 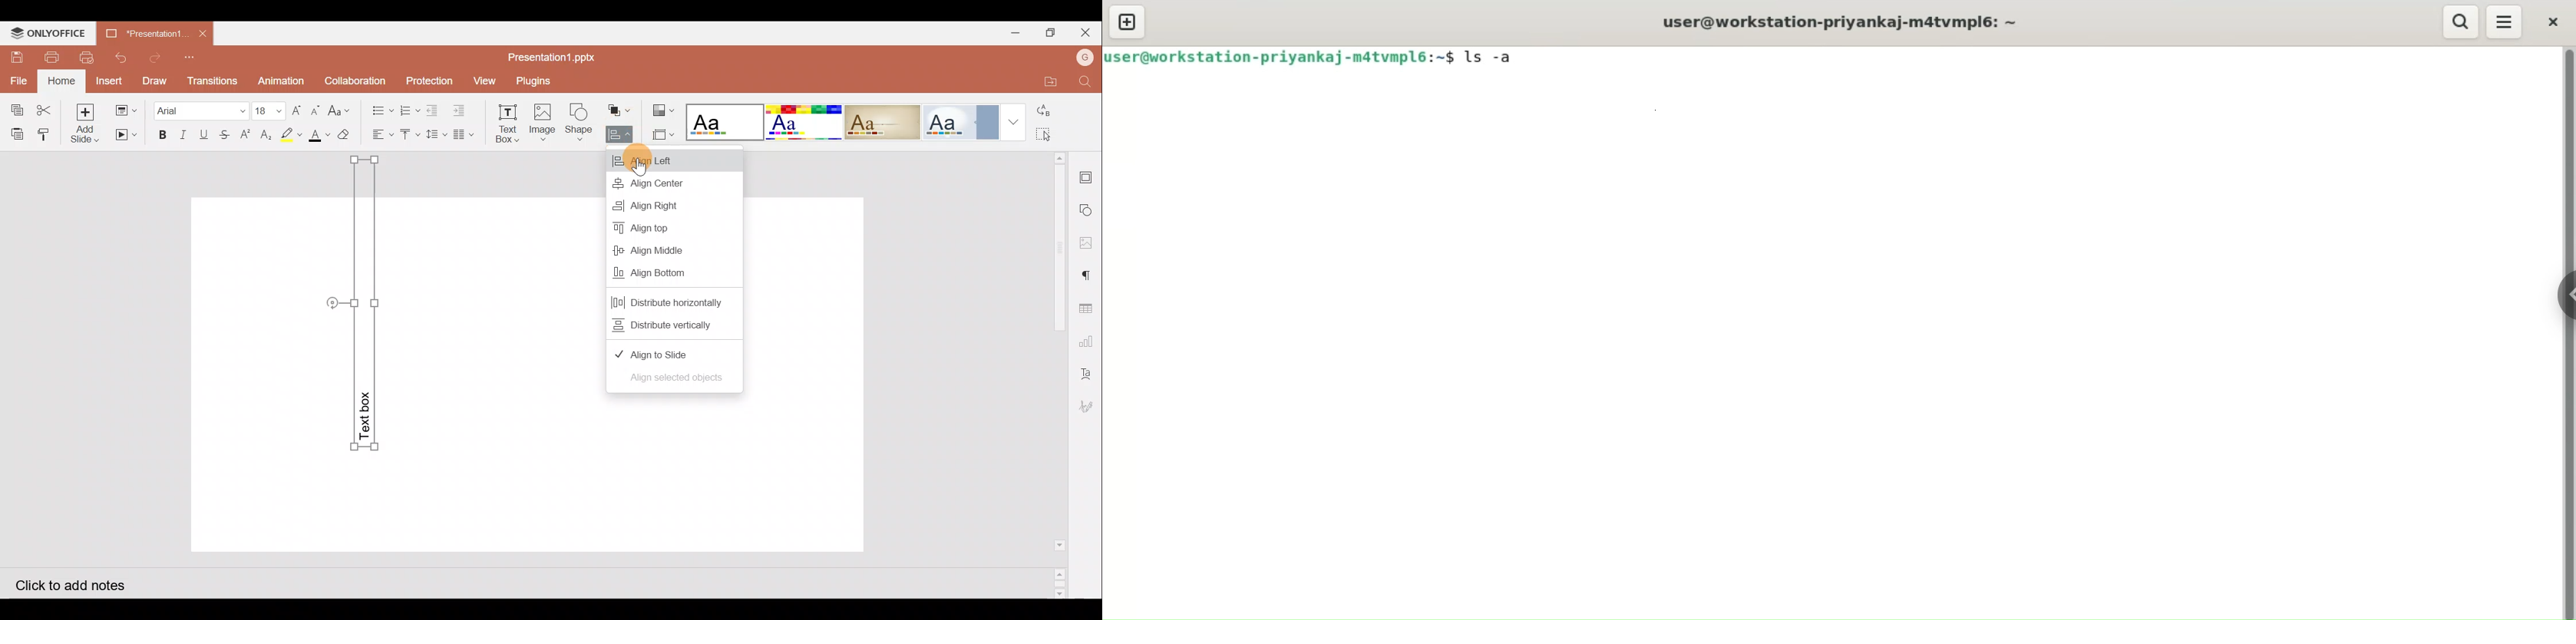 I want to click on Align shape, so click(x=619, y=135).